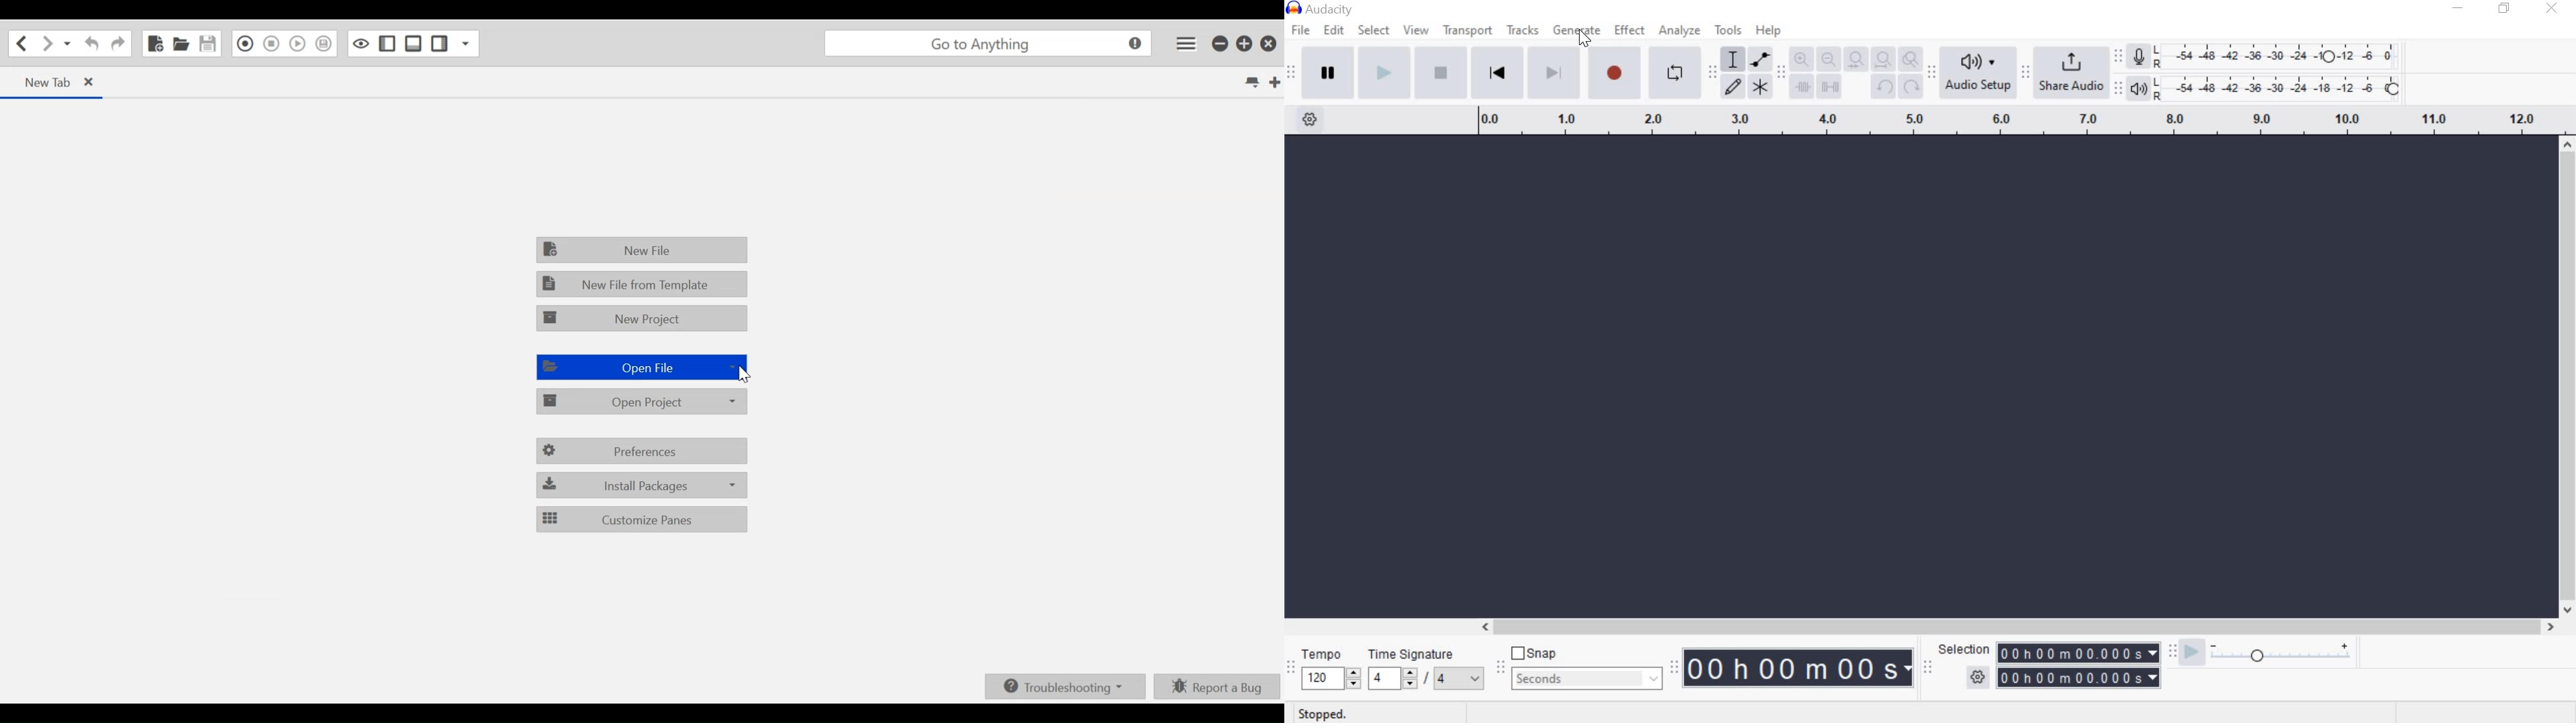 The height and width of the screenshot is (728, 2576). Describe the element at coordinates (1767, 32) in the screenshot. I see `help` at that location.